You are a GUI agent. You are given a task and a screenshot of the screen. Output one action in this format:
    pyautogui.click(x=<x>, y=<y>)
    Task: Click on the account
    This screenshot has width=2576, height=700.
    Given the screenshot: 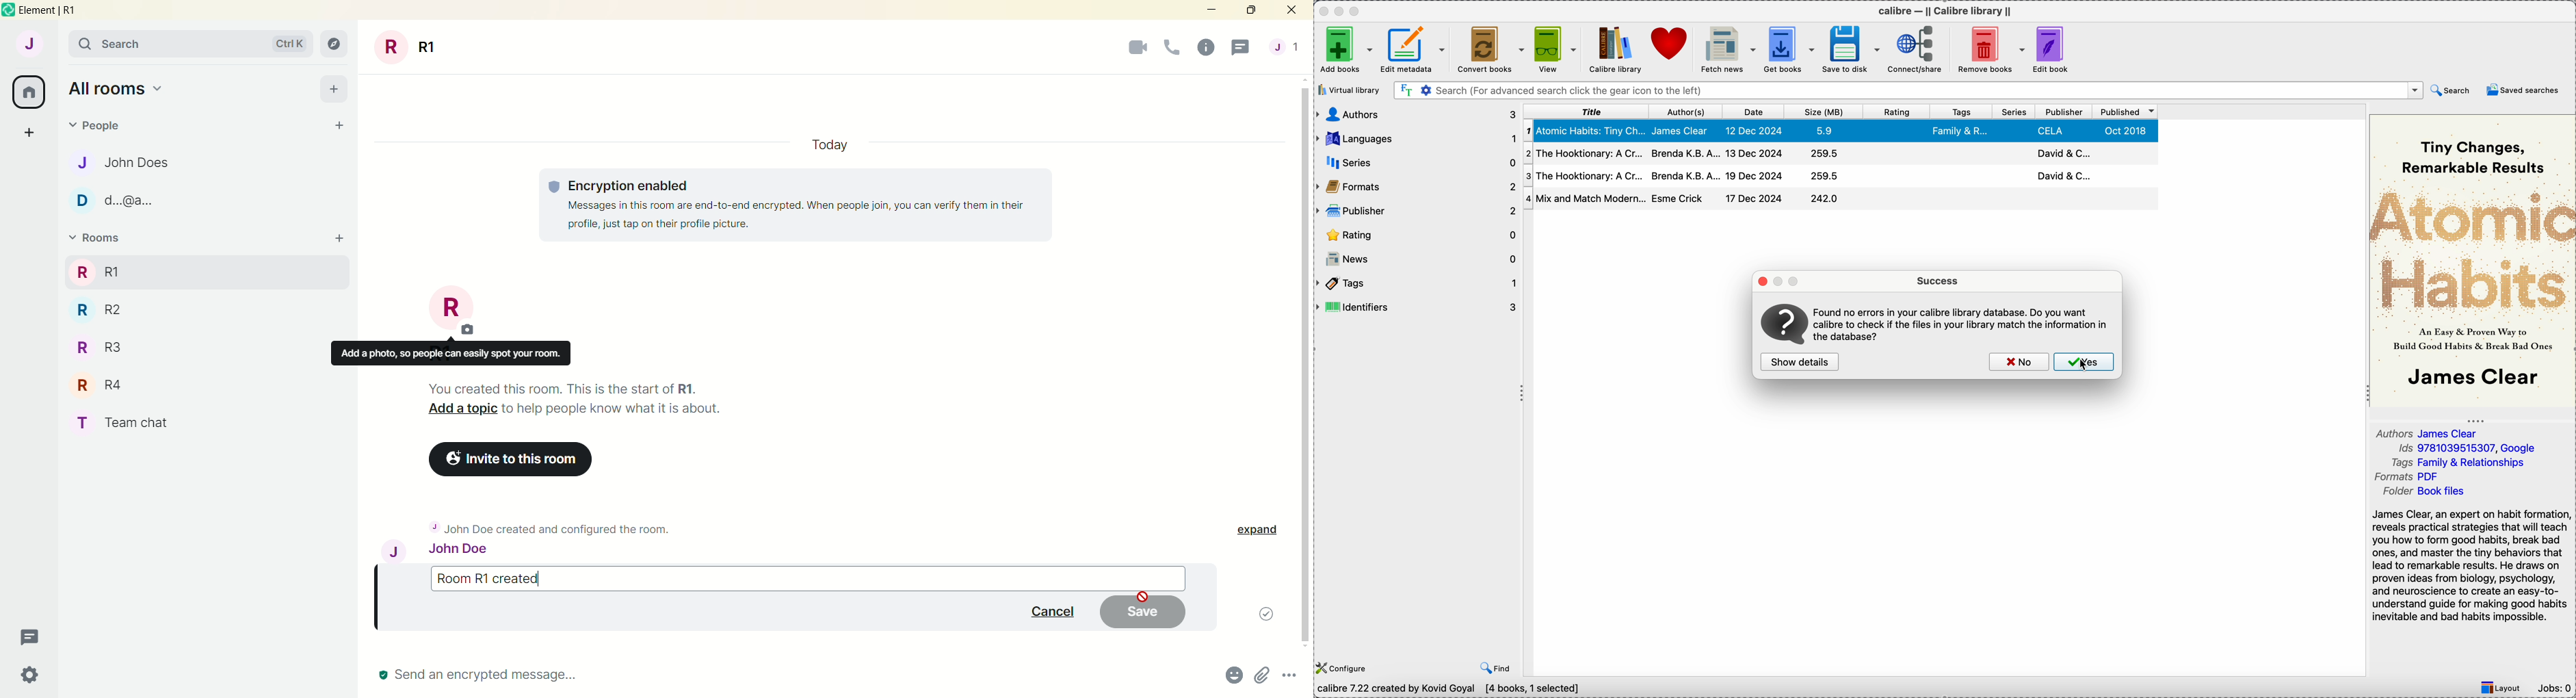 What is the action you would take?
    pyautogui.click(x=31, y=47)
    